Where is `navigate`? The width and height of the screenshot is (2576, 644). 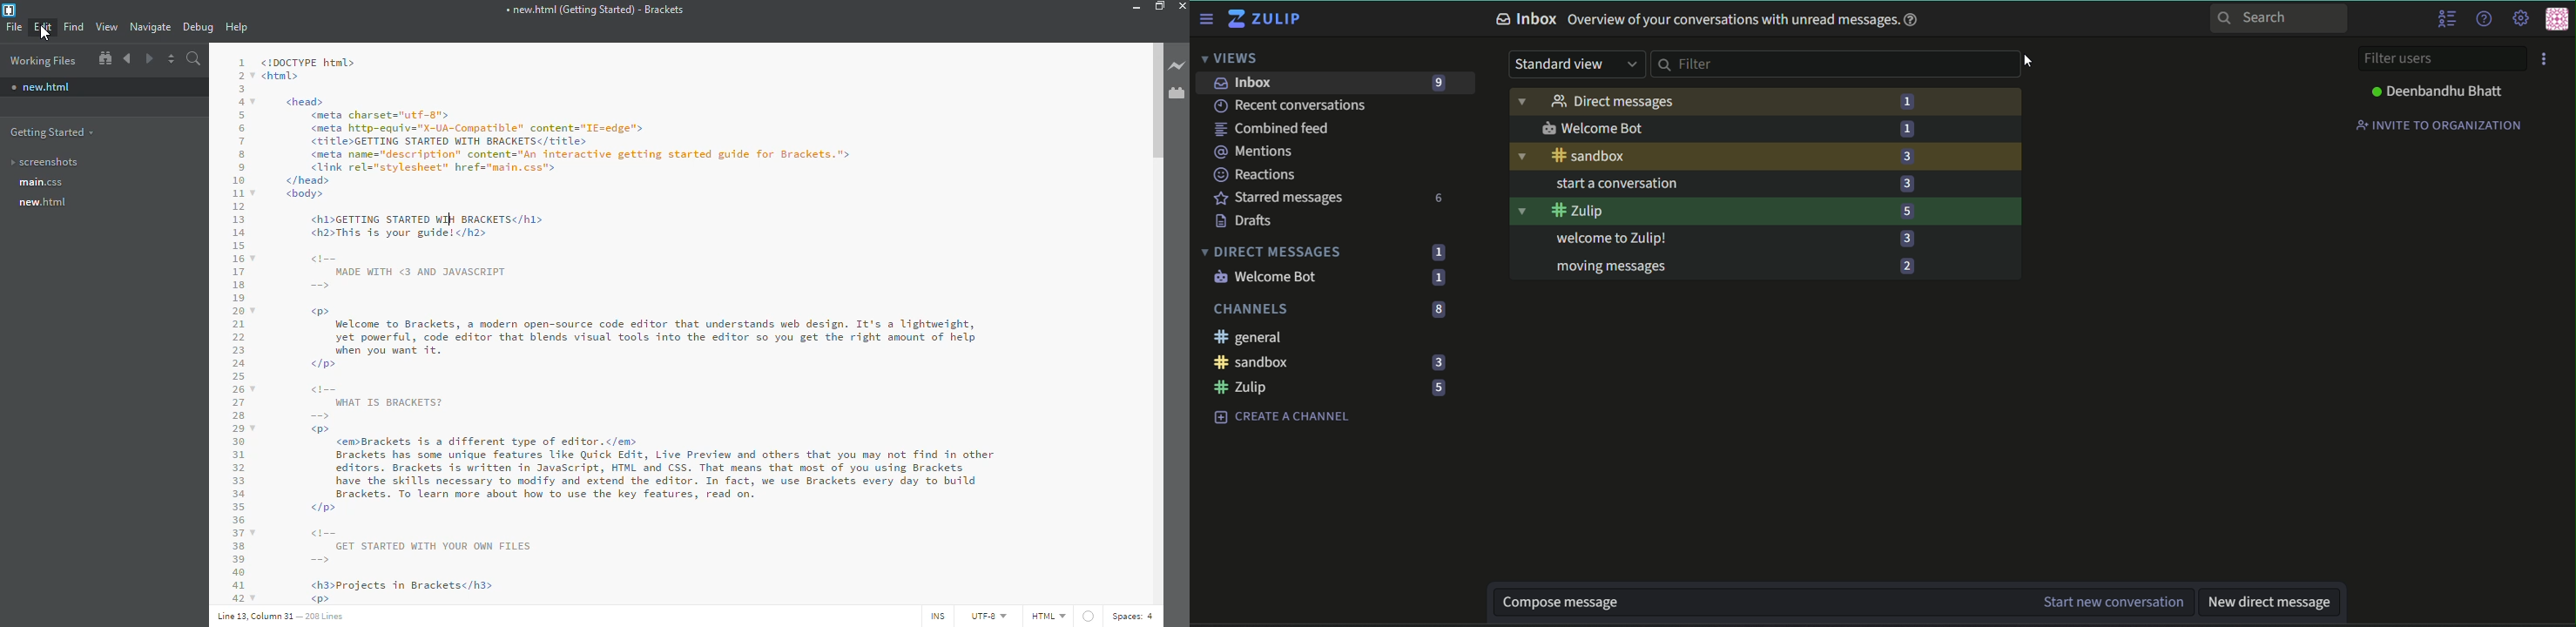 navigate is located at coordinates (152, 26).